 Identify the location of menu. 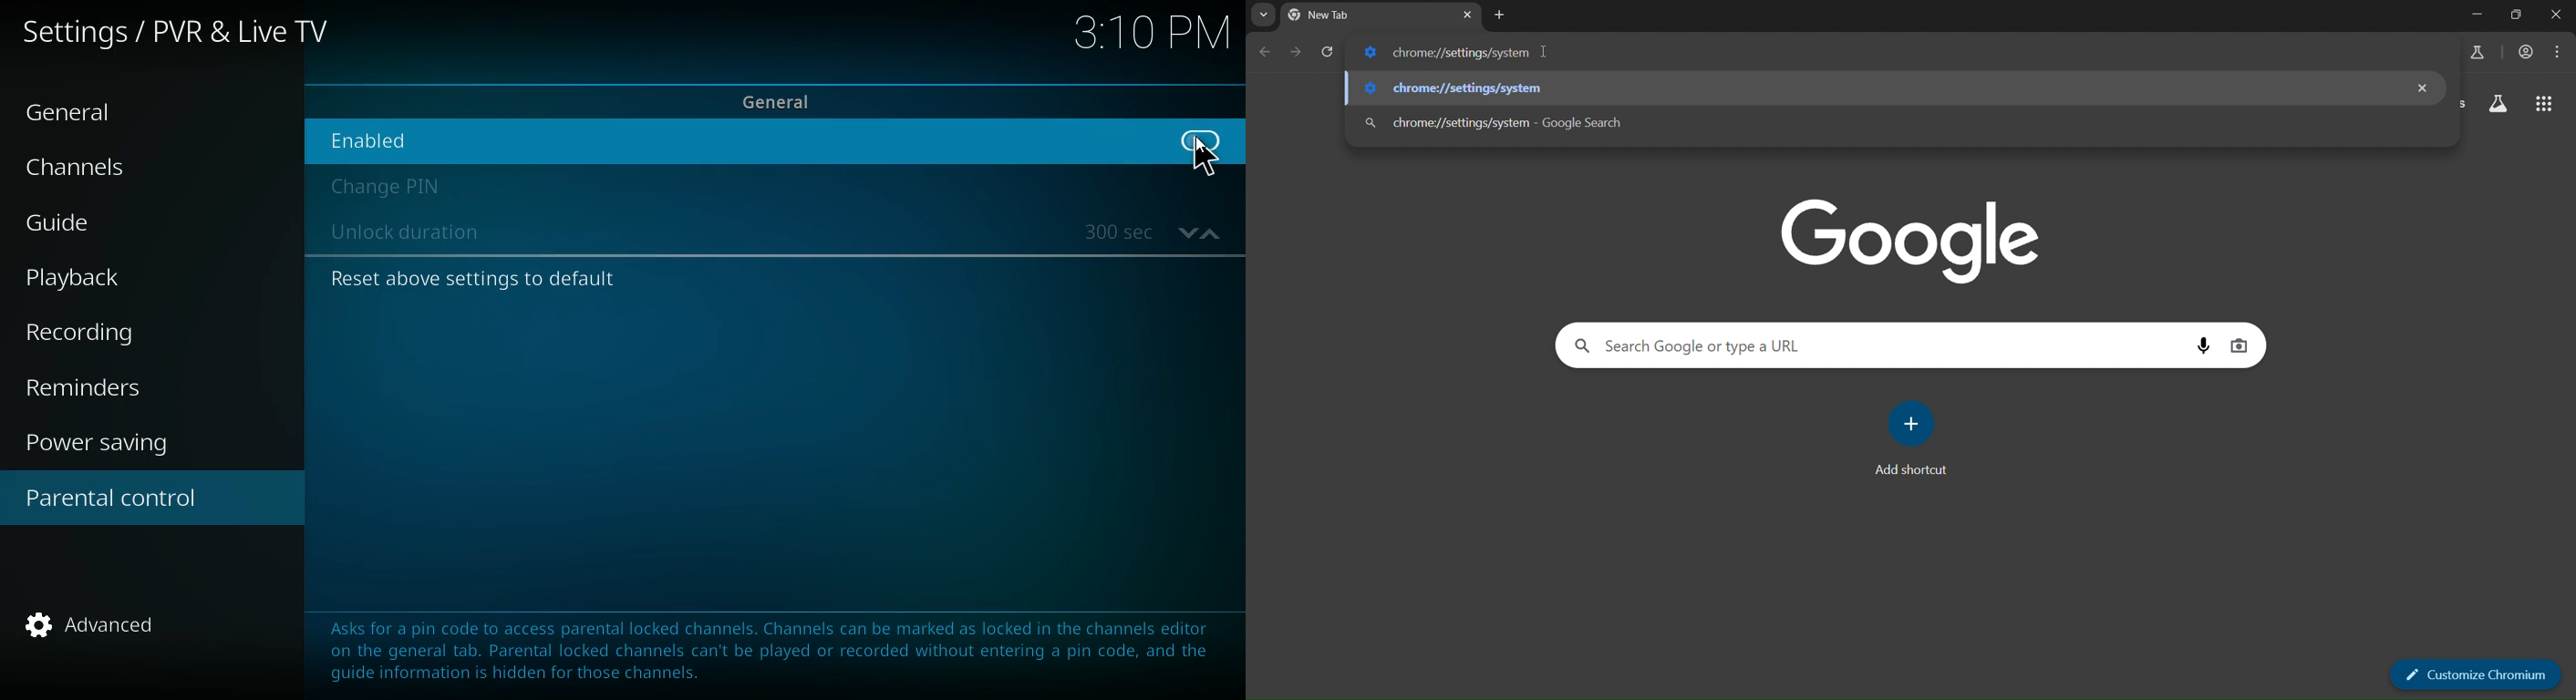
(2563, 51).